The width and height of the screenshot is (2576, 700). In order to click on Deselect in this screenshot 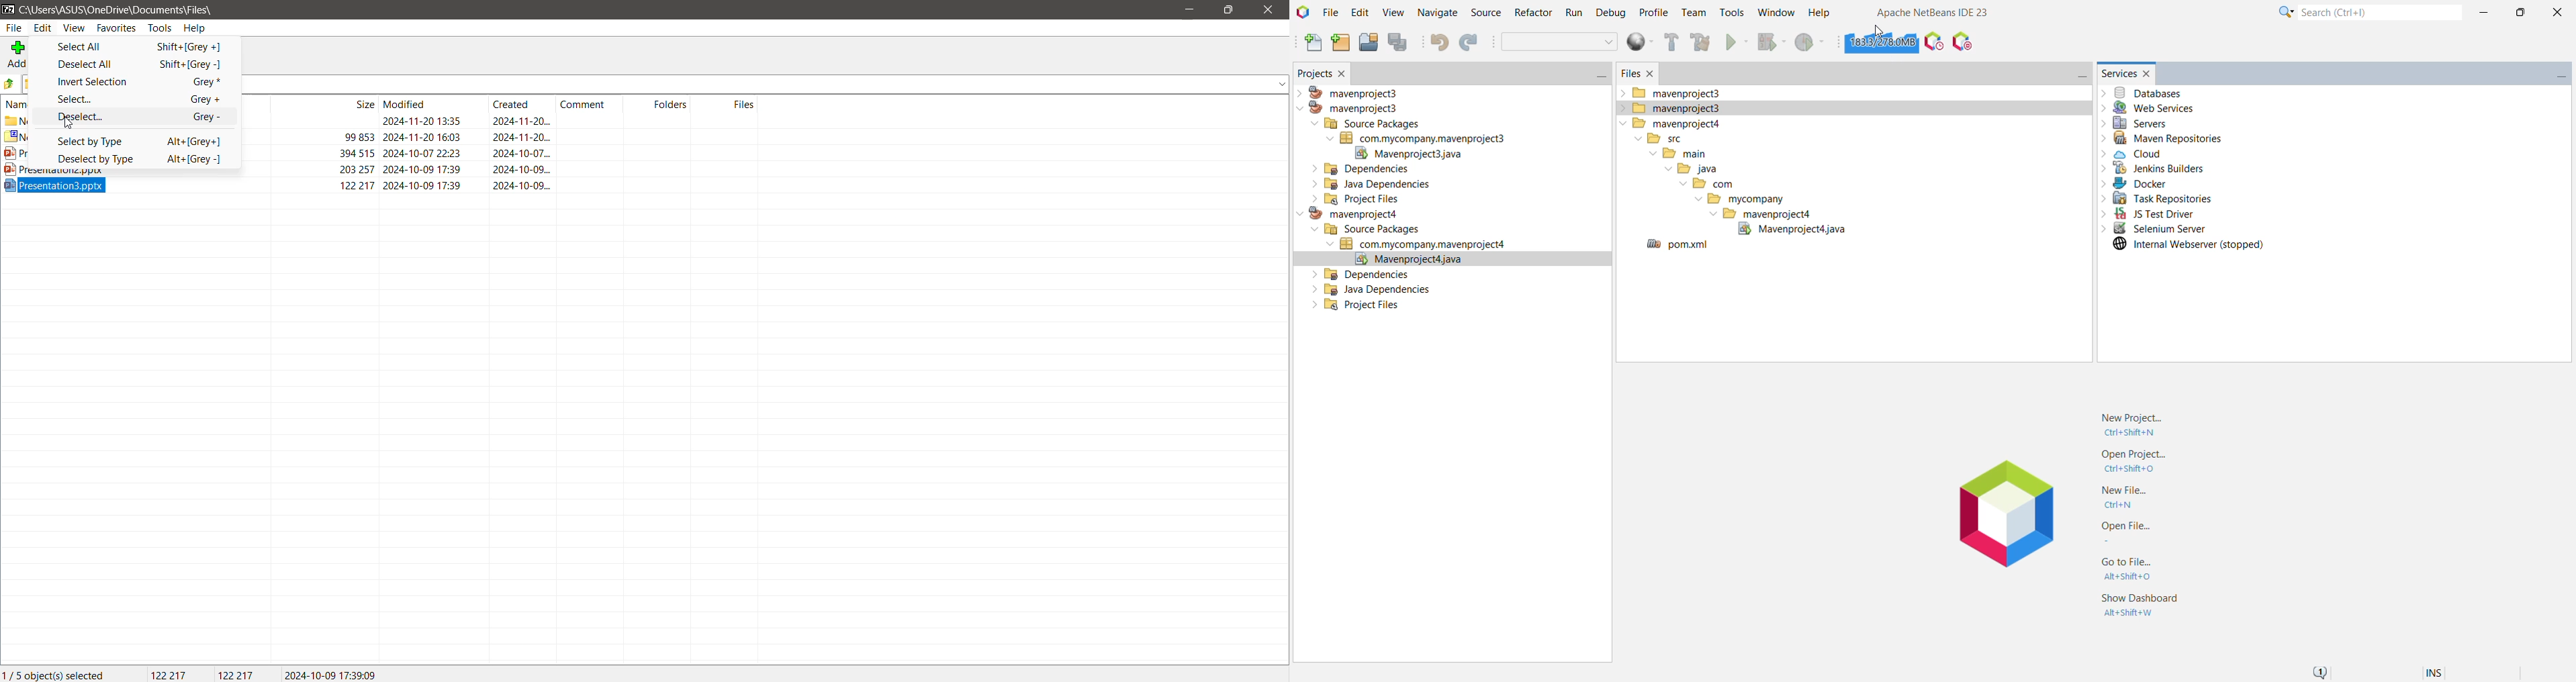, I will do `click(97, 117)`.